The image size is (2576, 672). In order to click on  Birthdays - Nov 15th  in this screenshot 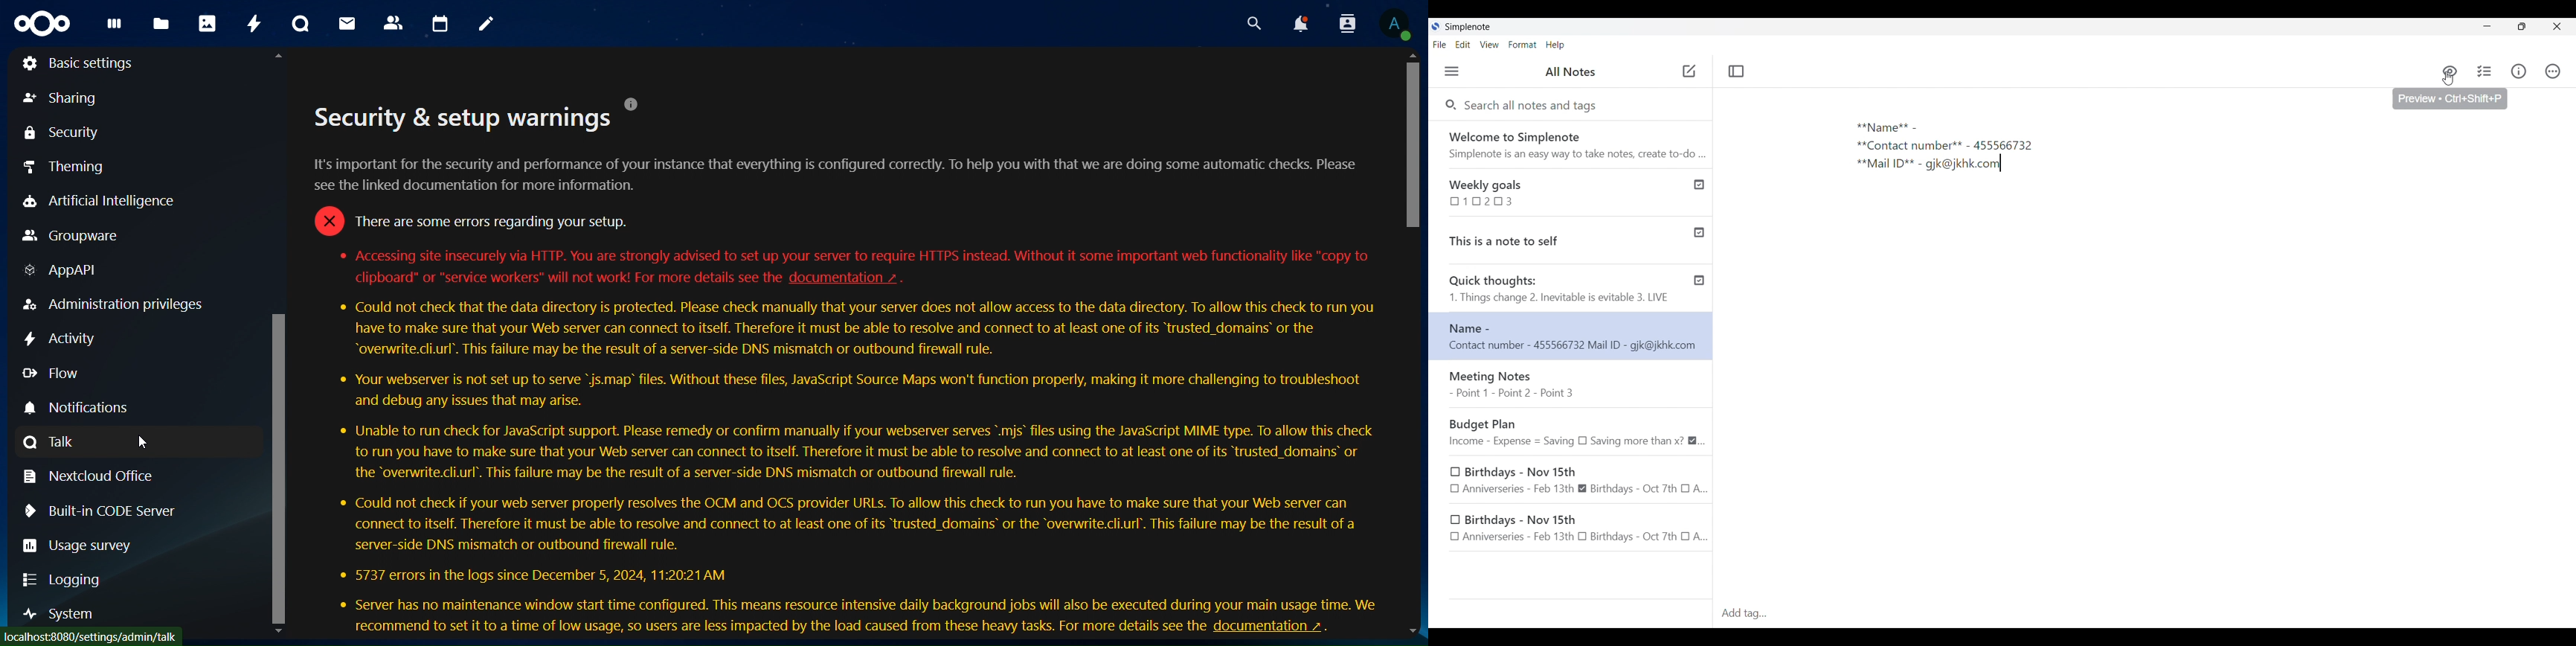, I will do `click(1579, 479)`.